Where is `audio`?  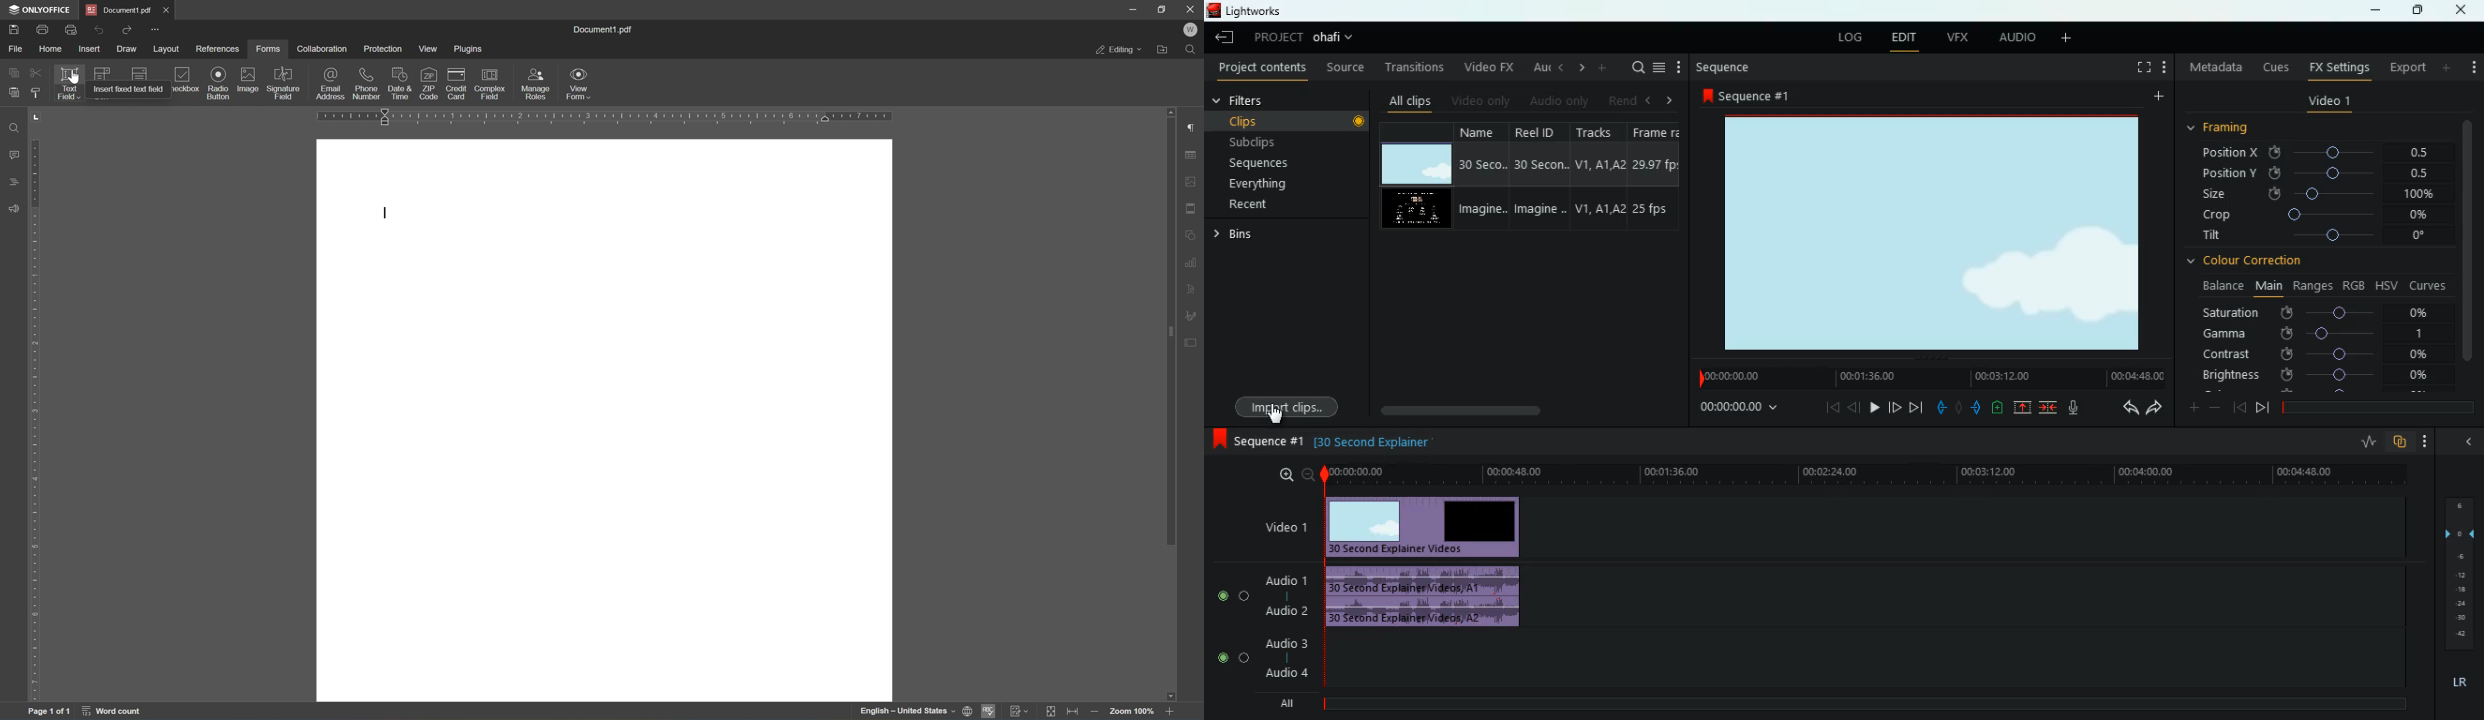 audio is located at coordinates (1430, 599).